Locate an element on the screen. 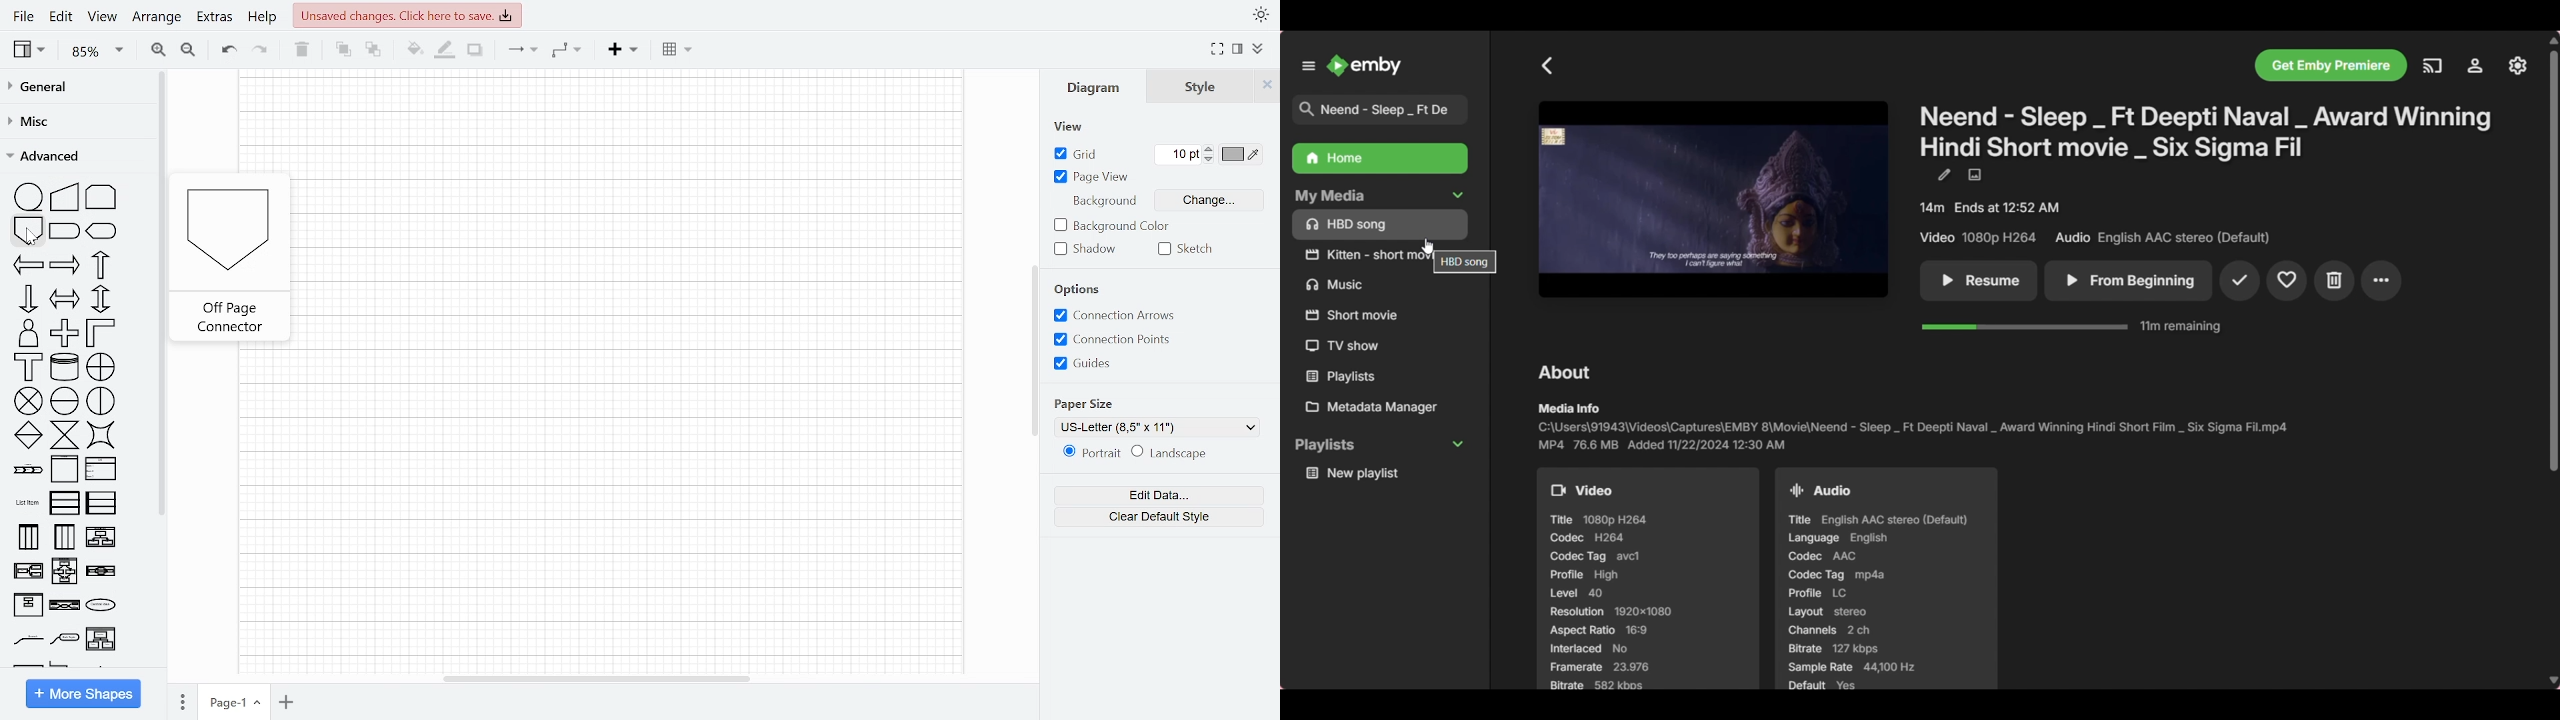  Cursor position unchanged after clicking on selected search result is located at coordinates (1428, 246).